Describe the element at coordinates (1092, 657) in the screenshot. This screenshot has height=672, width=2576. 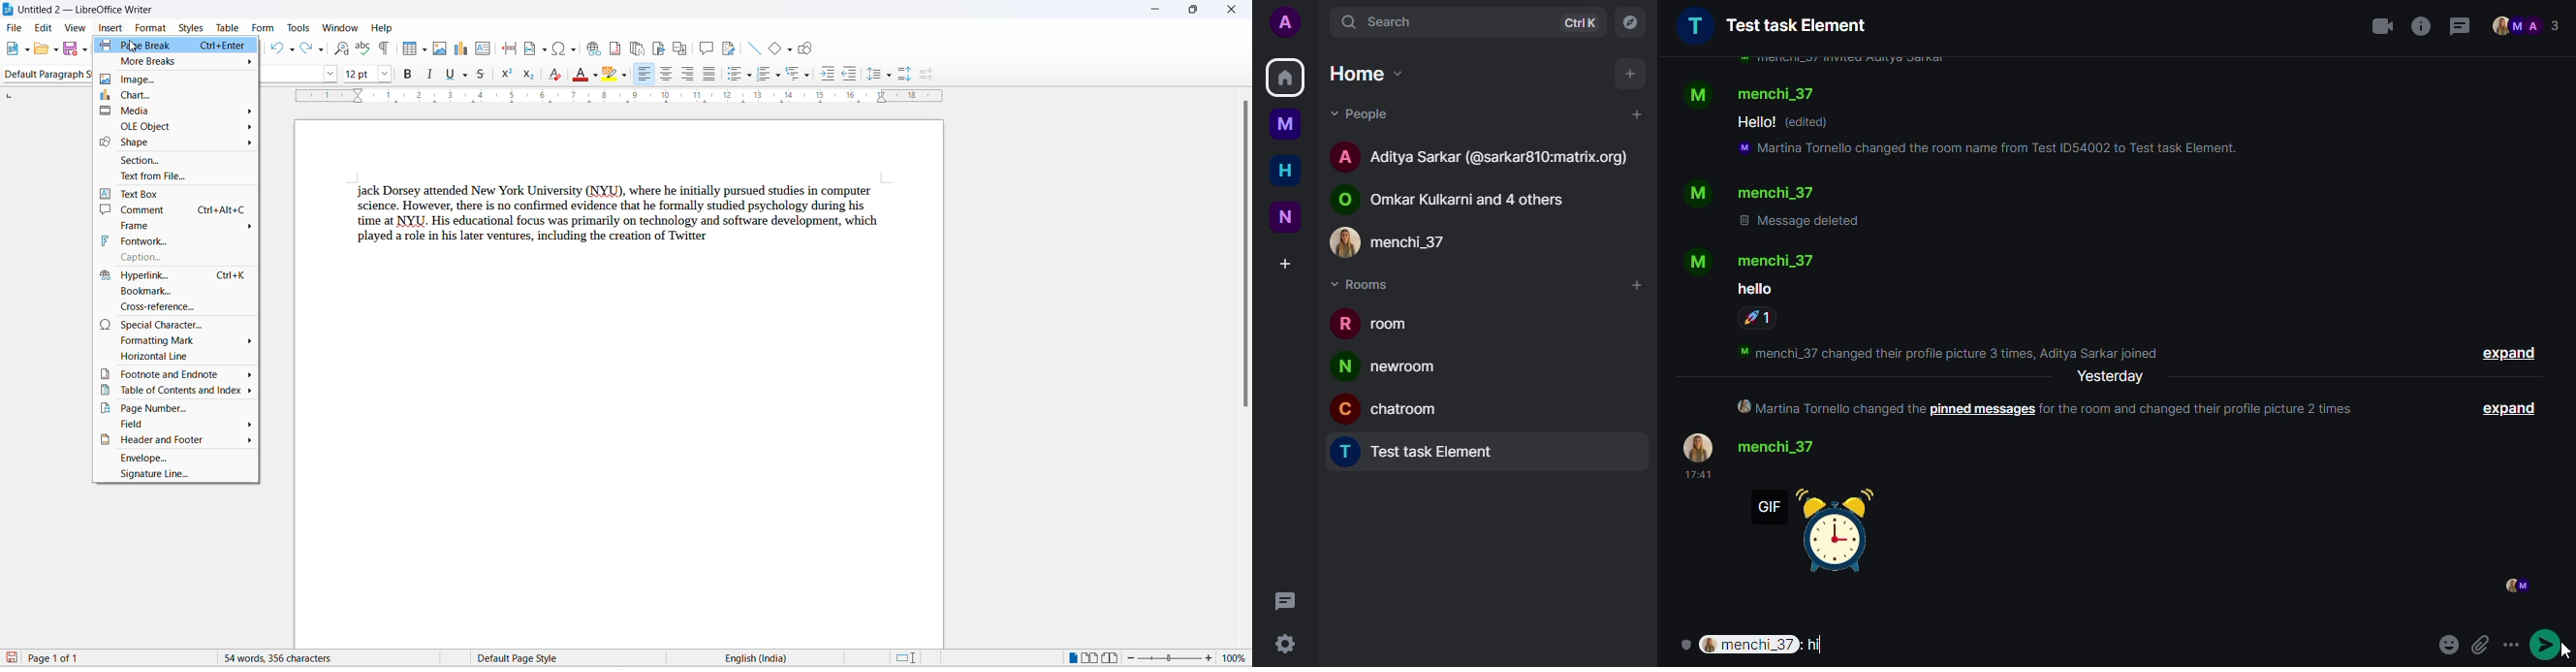
I see `multipage view` at that location.